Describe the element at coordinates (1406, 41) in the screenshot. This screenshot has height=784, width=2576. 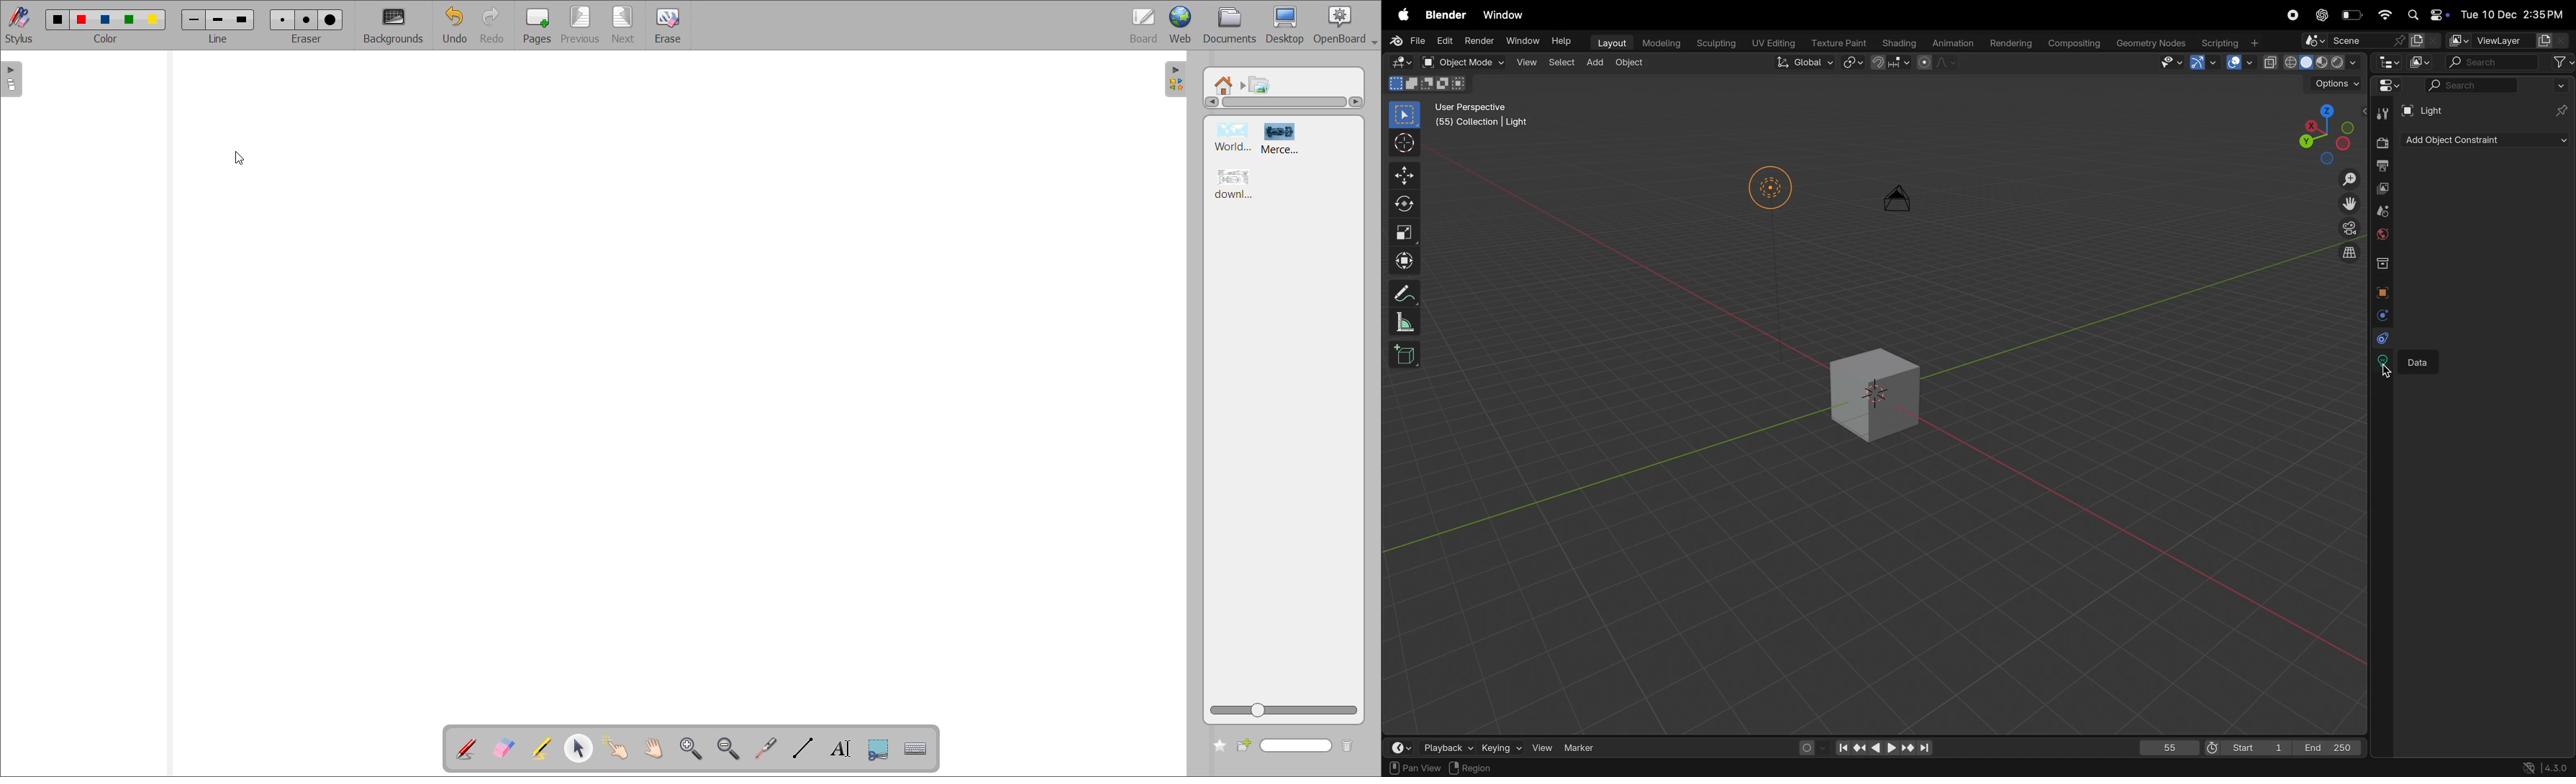
I see `File` at that location.